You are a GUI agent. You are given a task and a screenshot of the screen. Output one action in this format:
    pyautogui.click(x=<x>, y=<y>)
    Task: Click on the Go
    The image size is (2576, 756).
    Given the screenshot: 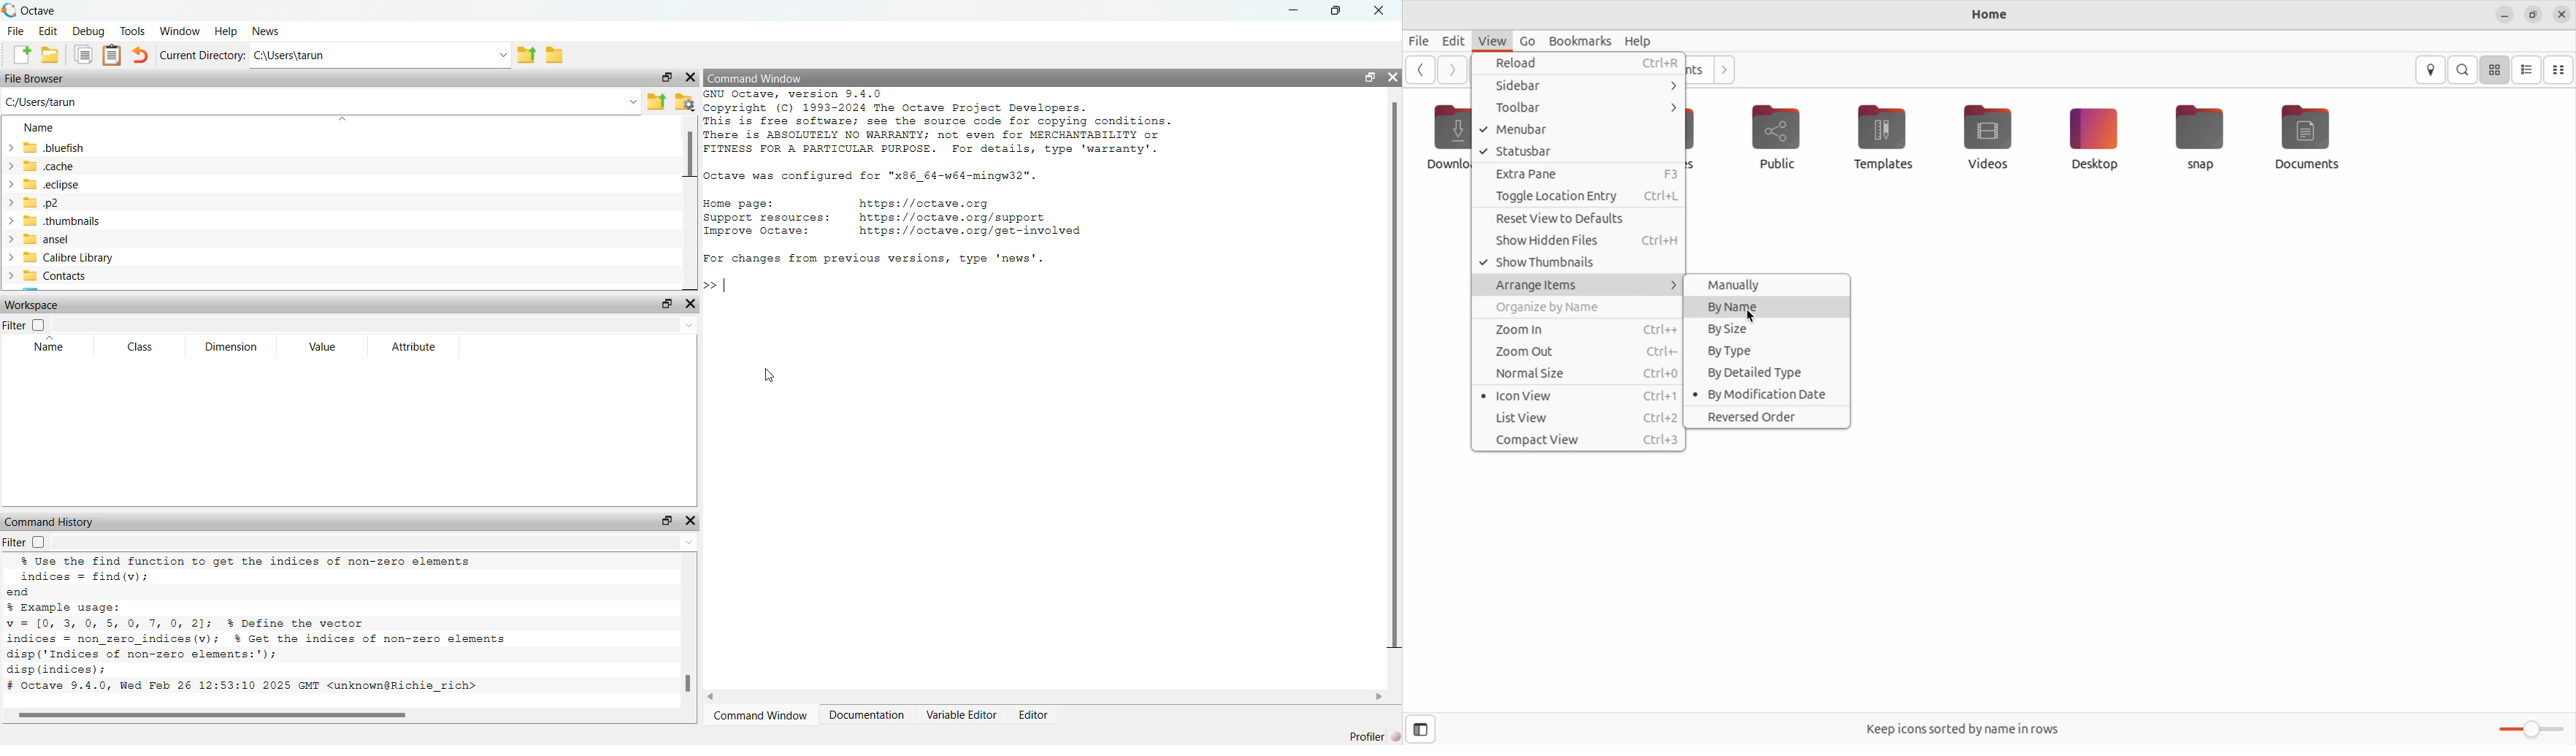 What is the action you would take?
    pyautogui.click(x=1525, y=41)
    